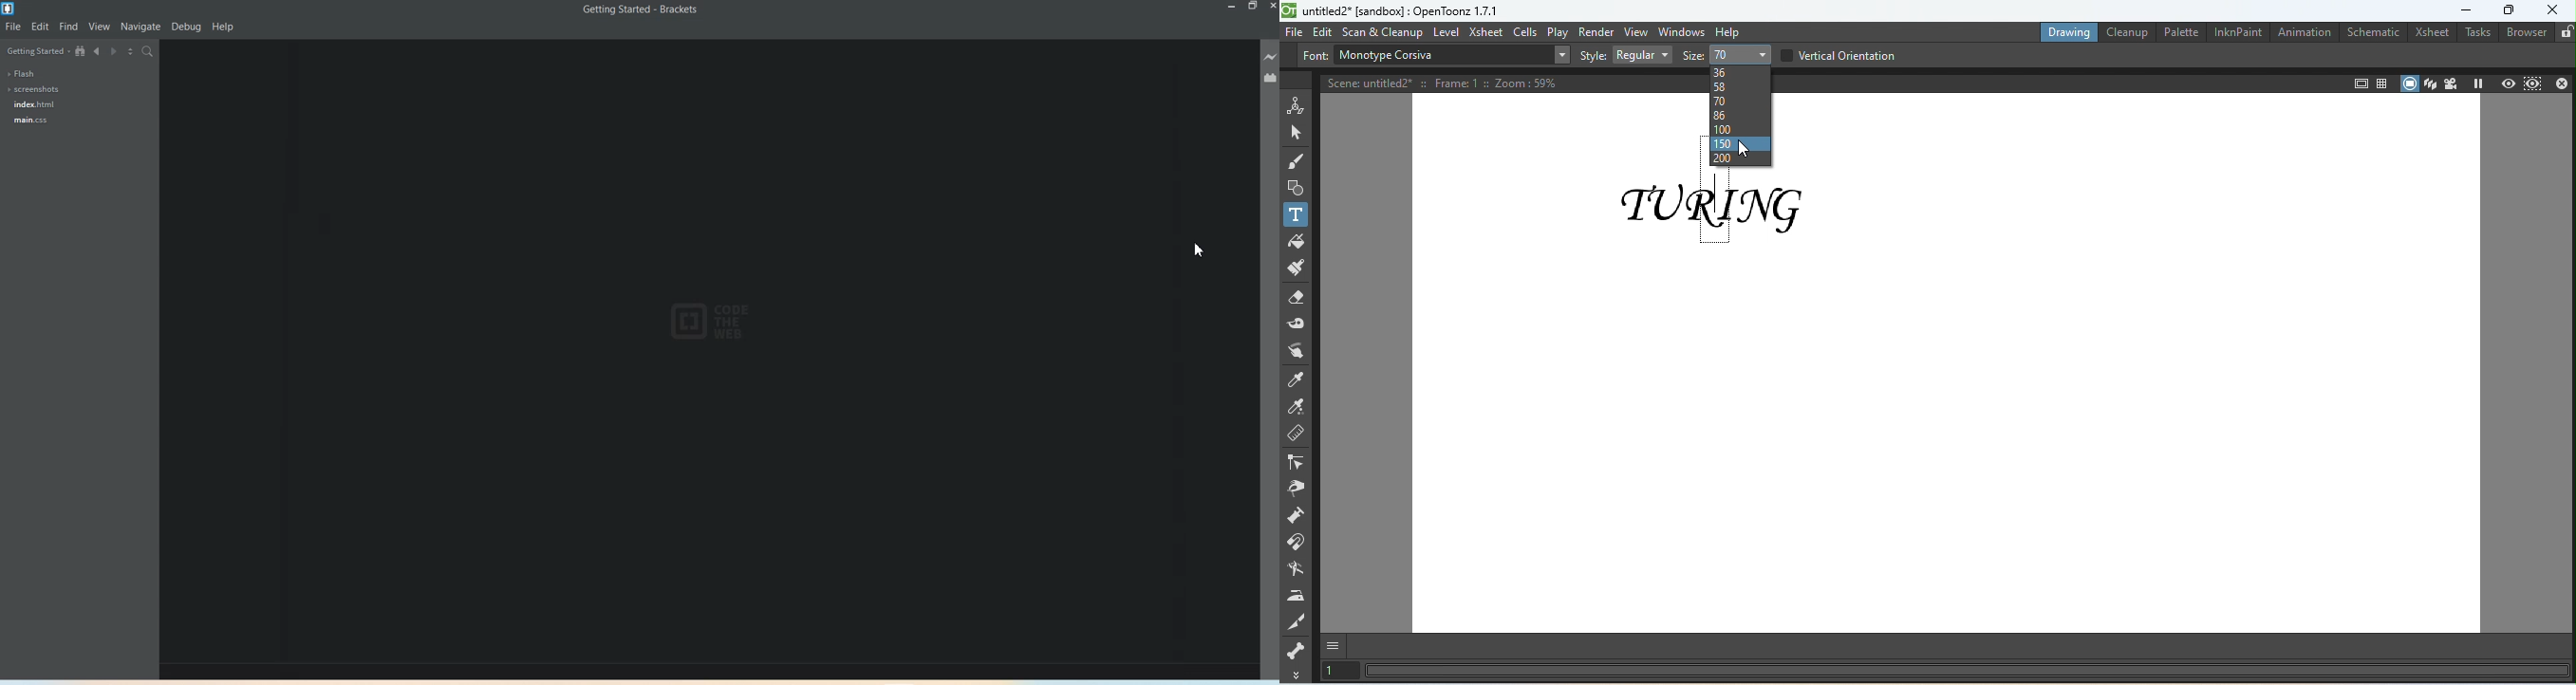 The image size is (2576, 700). Describe the element at coordinates (1272, 7) in the screenshot. I see `Close` at that location.